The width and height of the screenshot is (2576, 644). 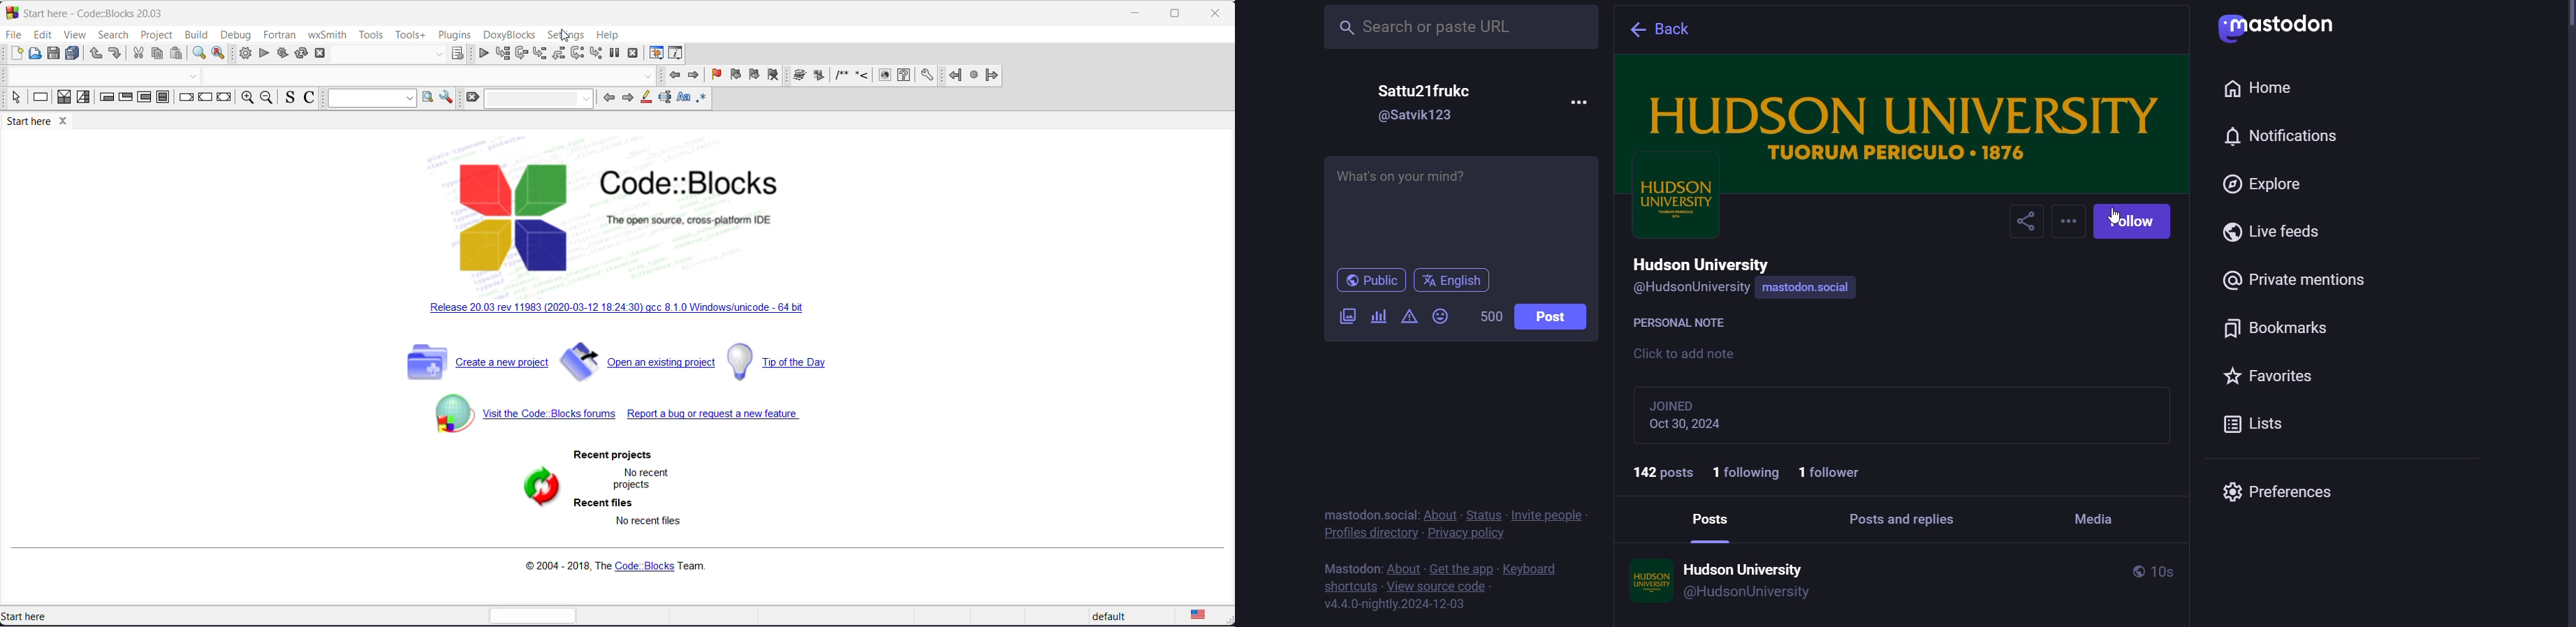 I want to click on resize, so click(x=1175, y=14).